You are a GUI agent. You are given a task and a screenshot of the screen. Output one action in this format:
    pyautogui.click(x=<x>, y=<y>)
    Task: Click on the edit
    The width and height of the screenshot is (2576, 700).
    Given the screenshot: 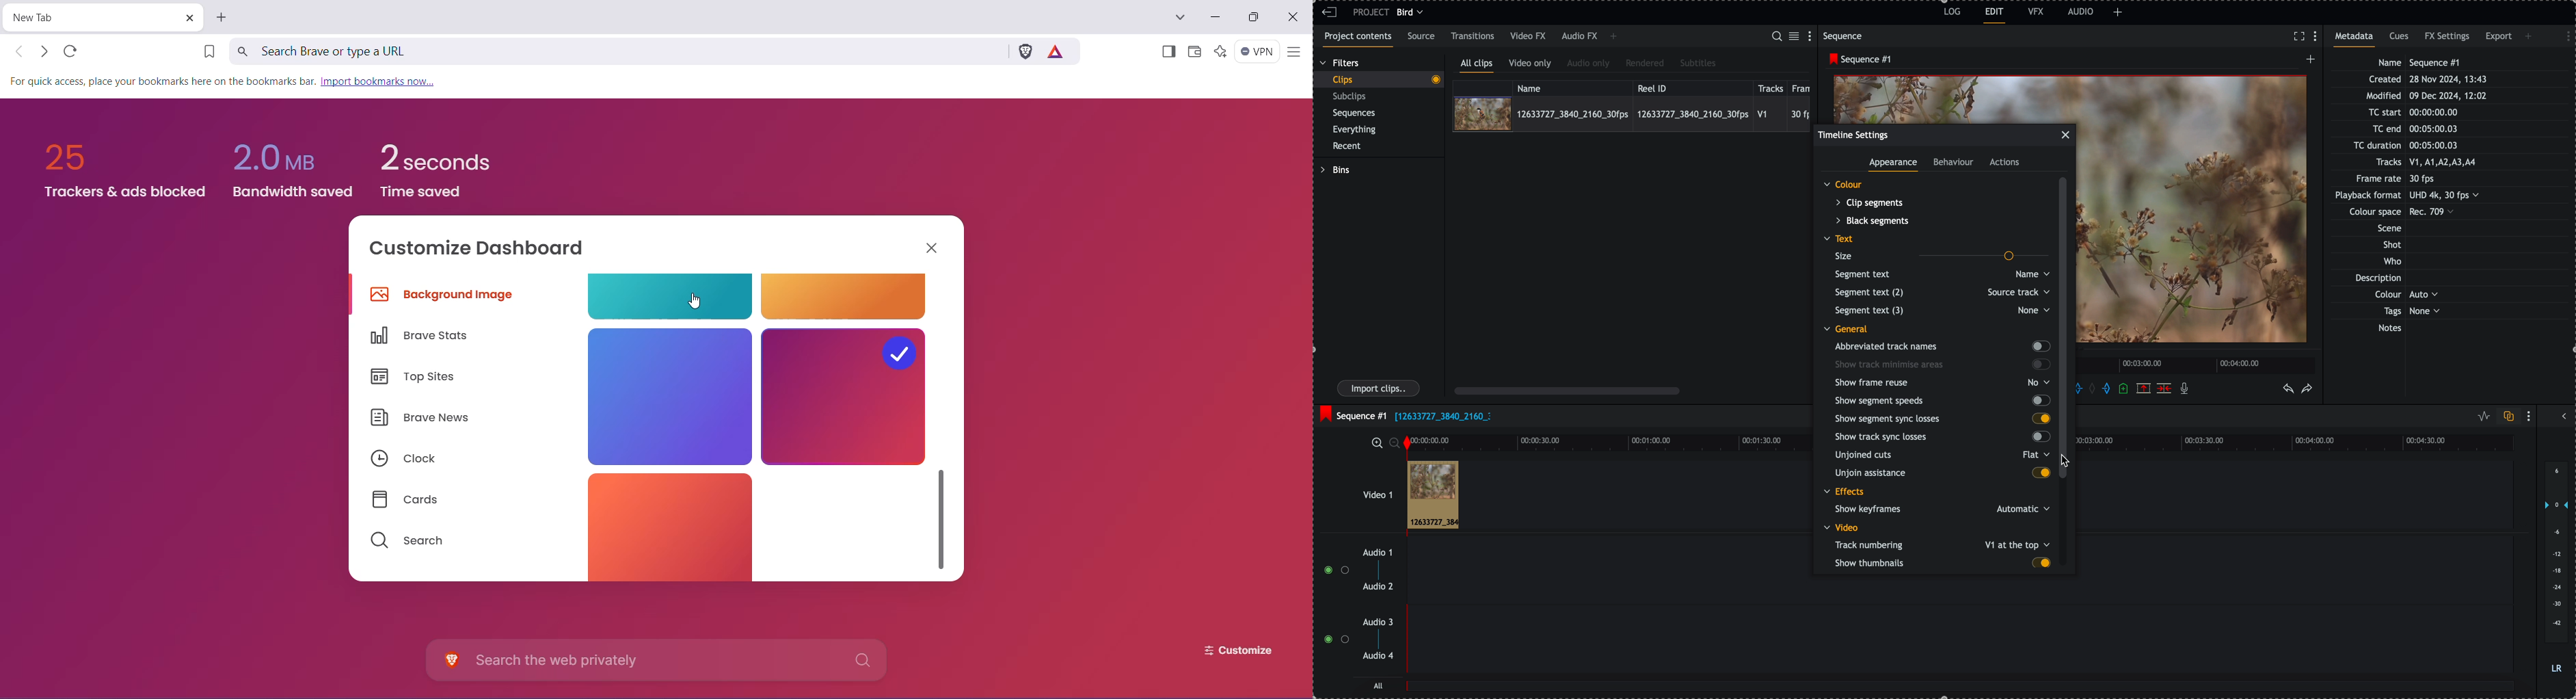 What is the action you would take?
    pyautogui.click(x=1995, y=16)
    